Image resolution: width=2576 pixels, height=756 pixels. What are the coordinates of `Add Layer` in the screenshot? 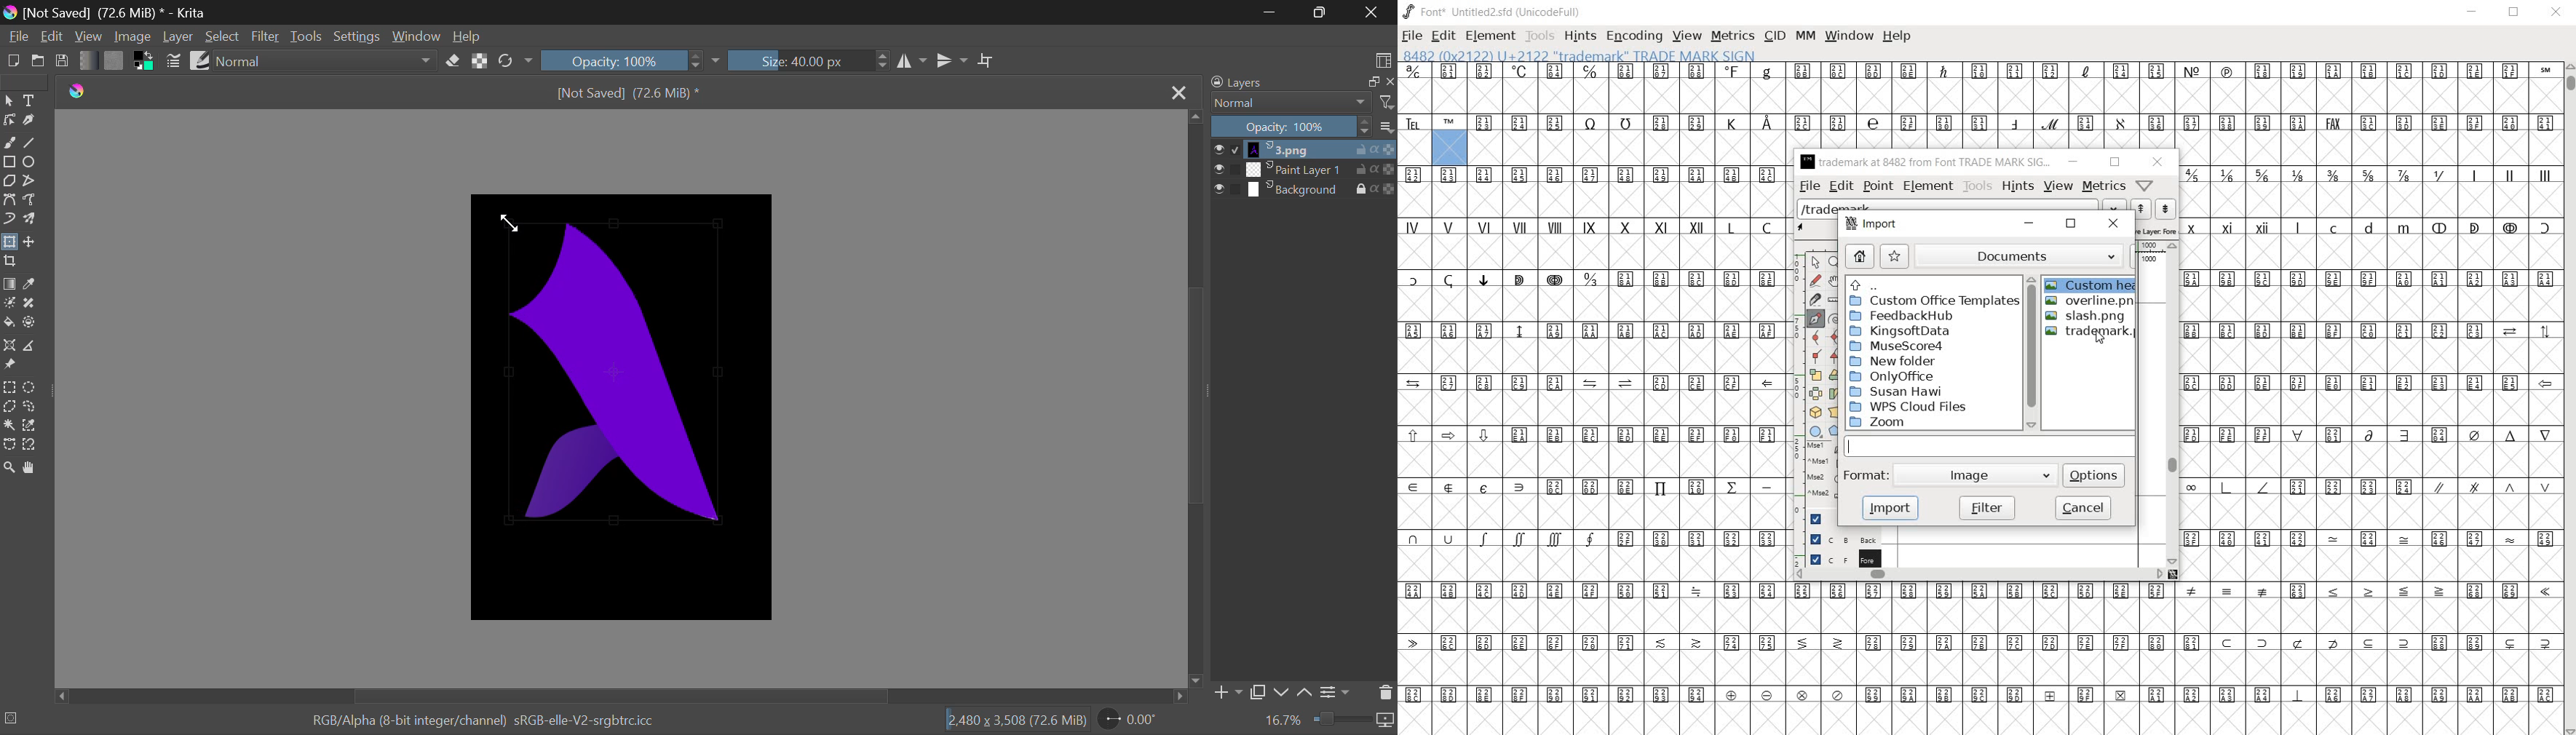 It's located at (1227, 693).